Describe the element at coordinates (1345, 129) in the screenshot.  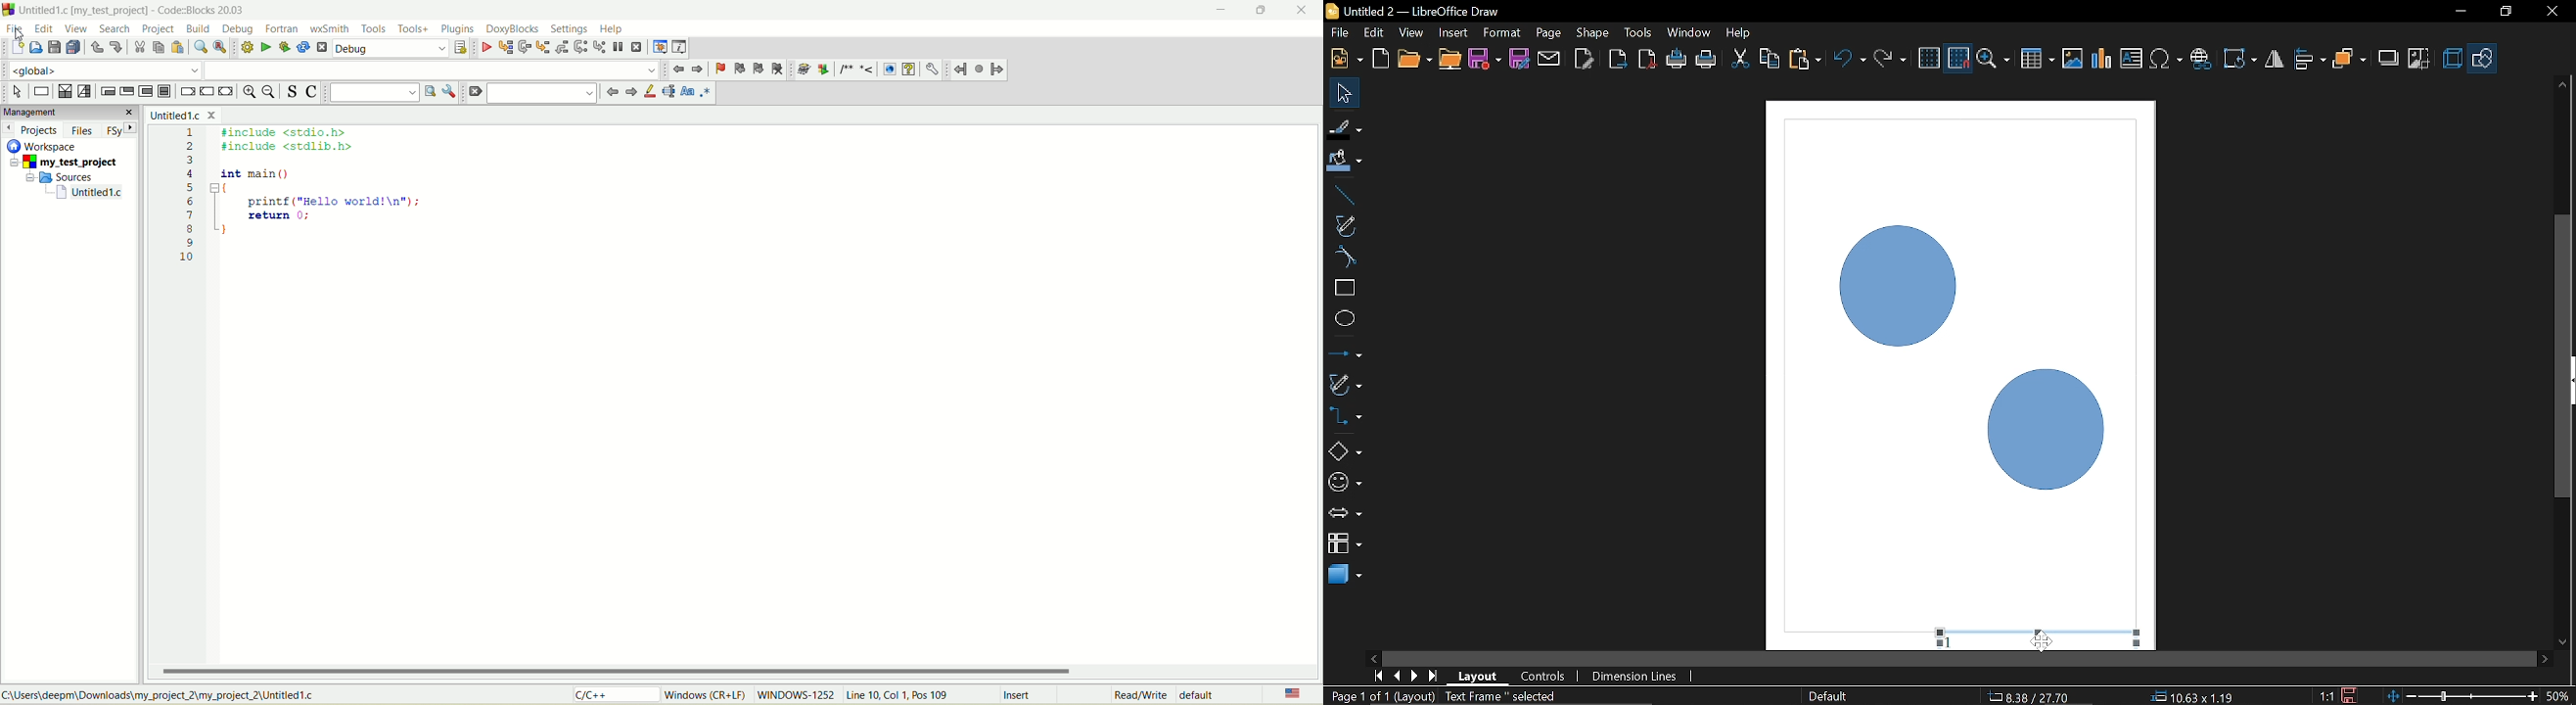
I see `Fill line` at that location.